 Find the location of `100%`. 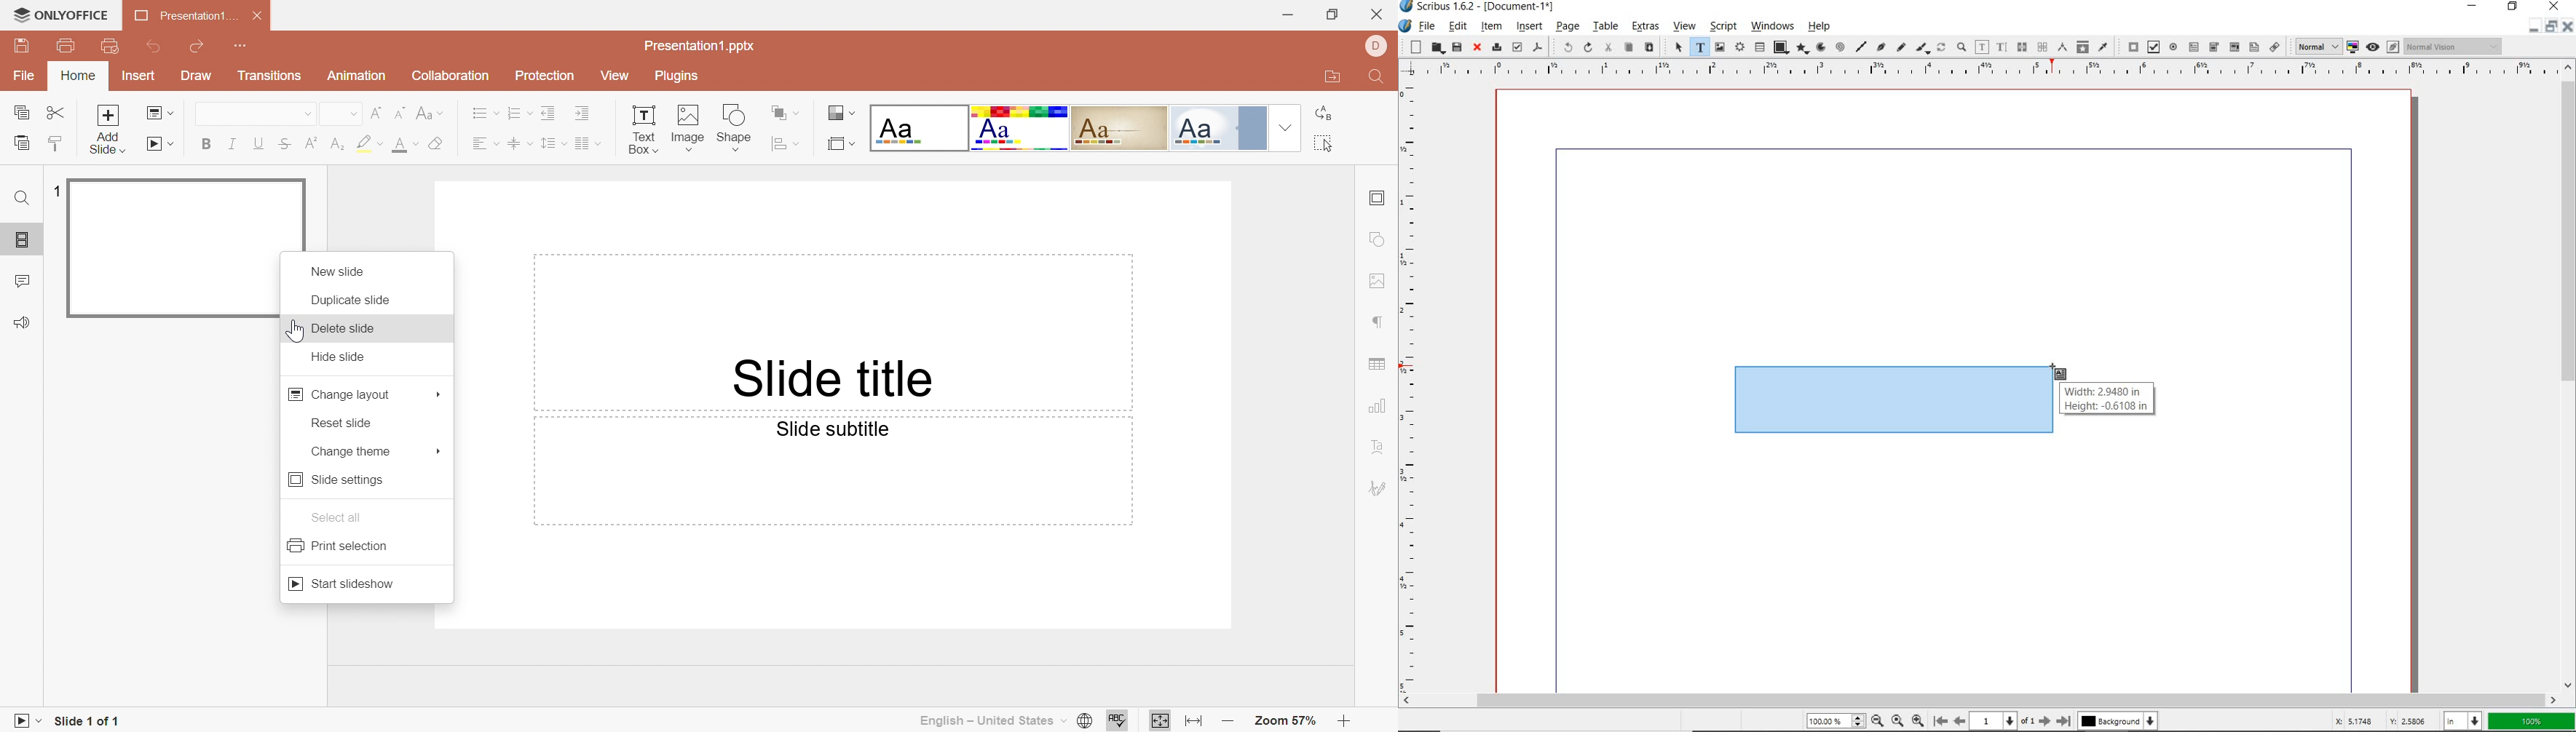

100% is located at coordinates (1834, 721).